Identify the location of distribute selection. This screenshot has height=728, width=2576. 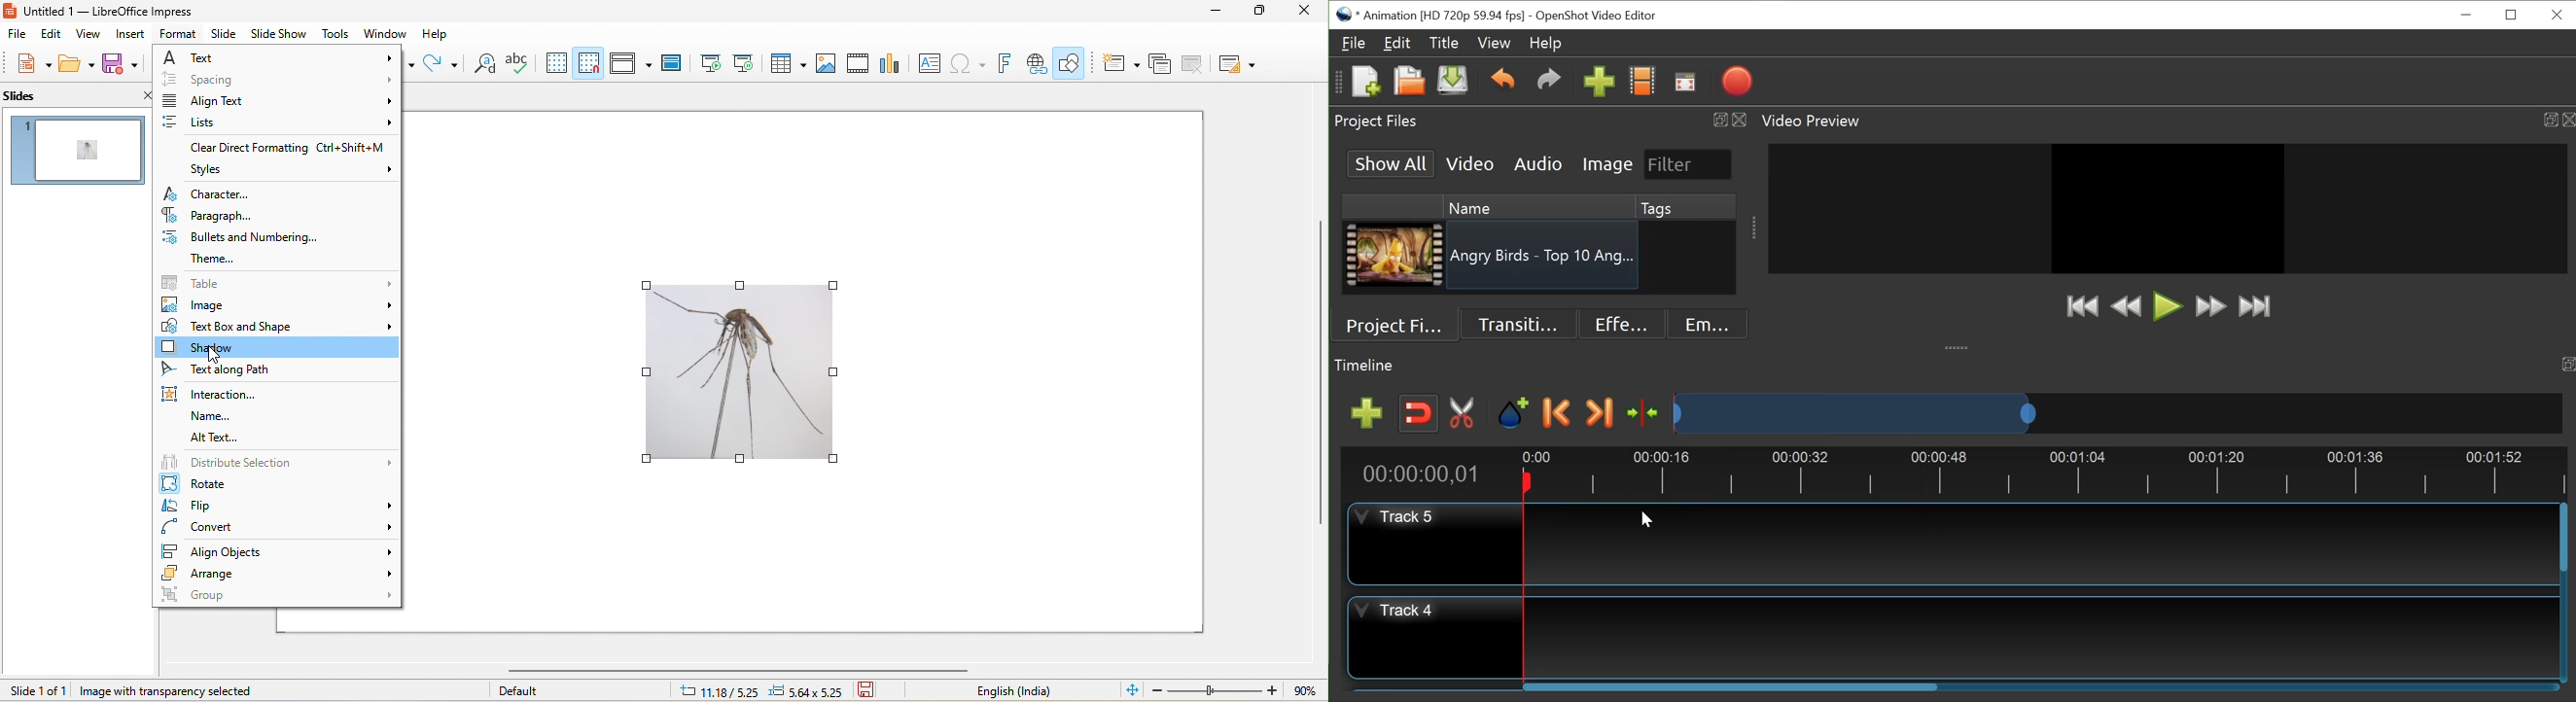
(277, 461).